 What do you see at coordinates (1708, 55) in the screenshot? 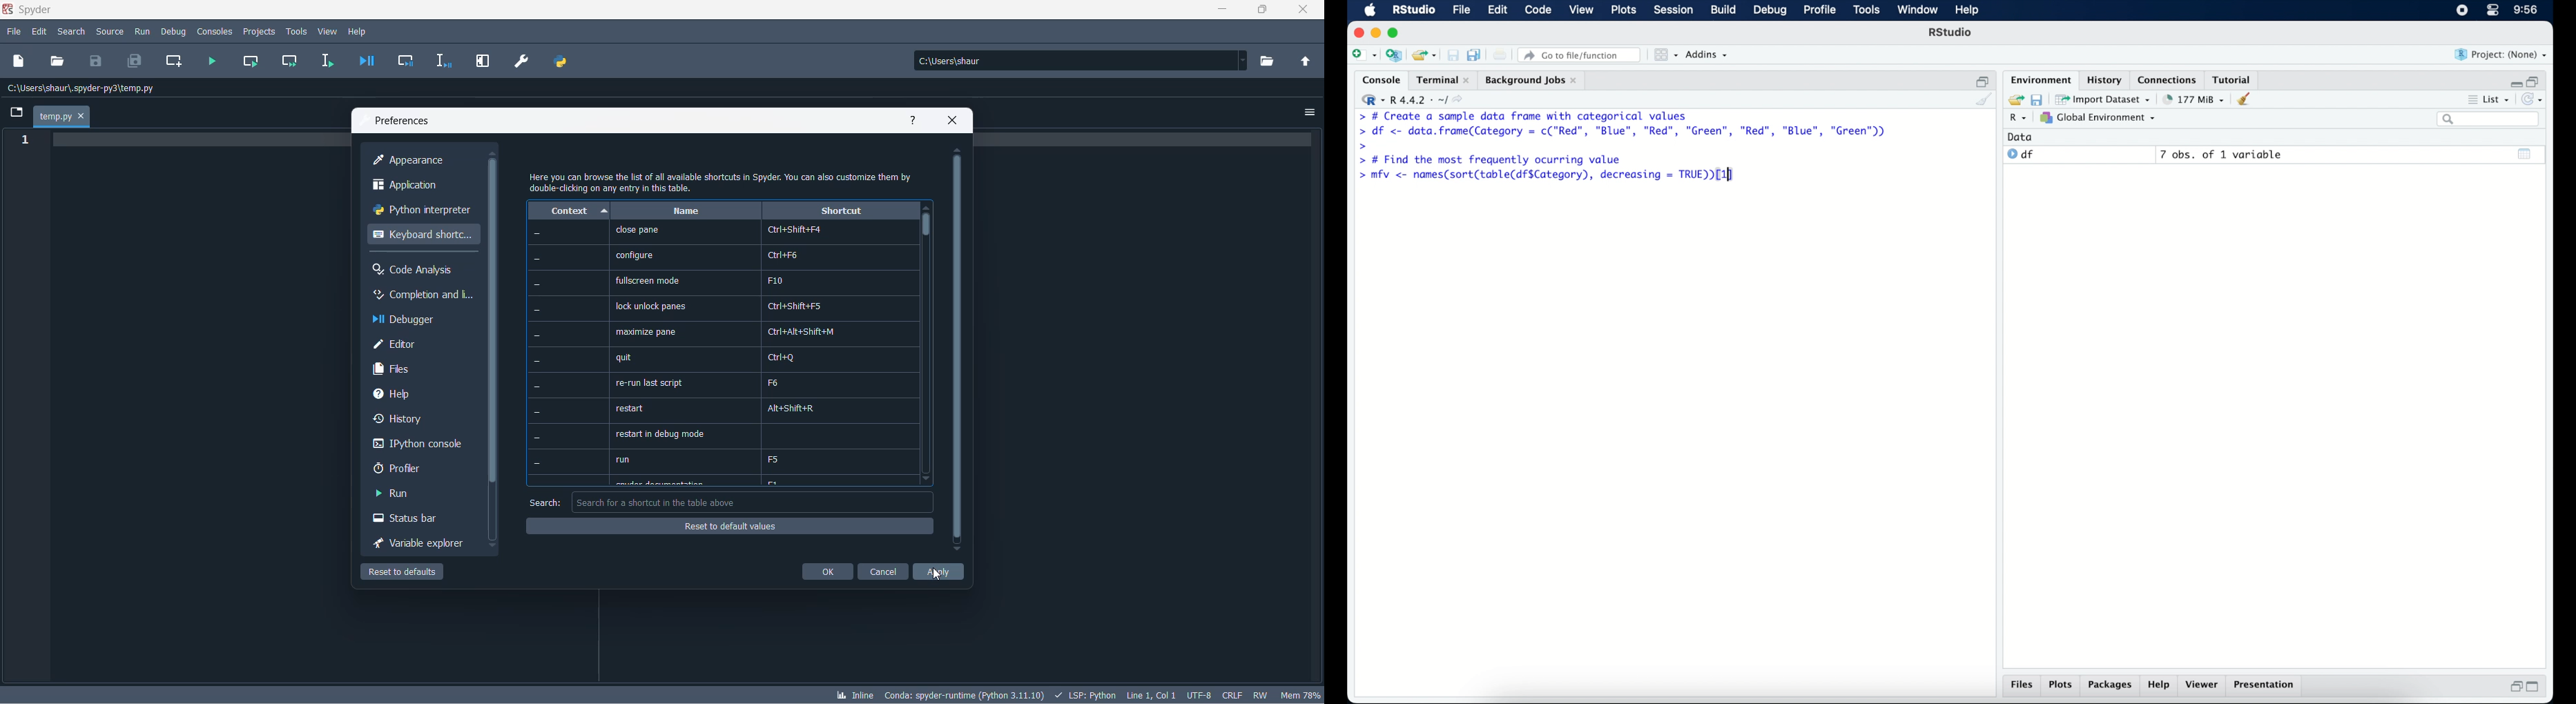
I see `addins` at bounding box center [1708, 55].